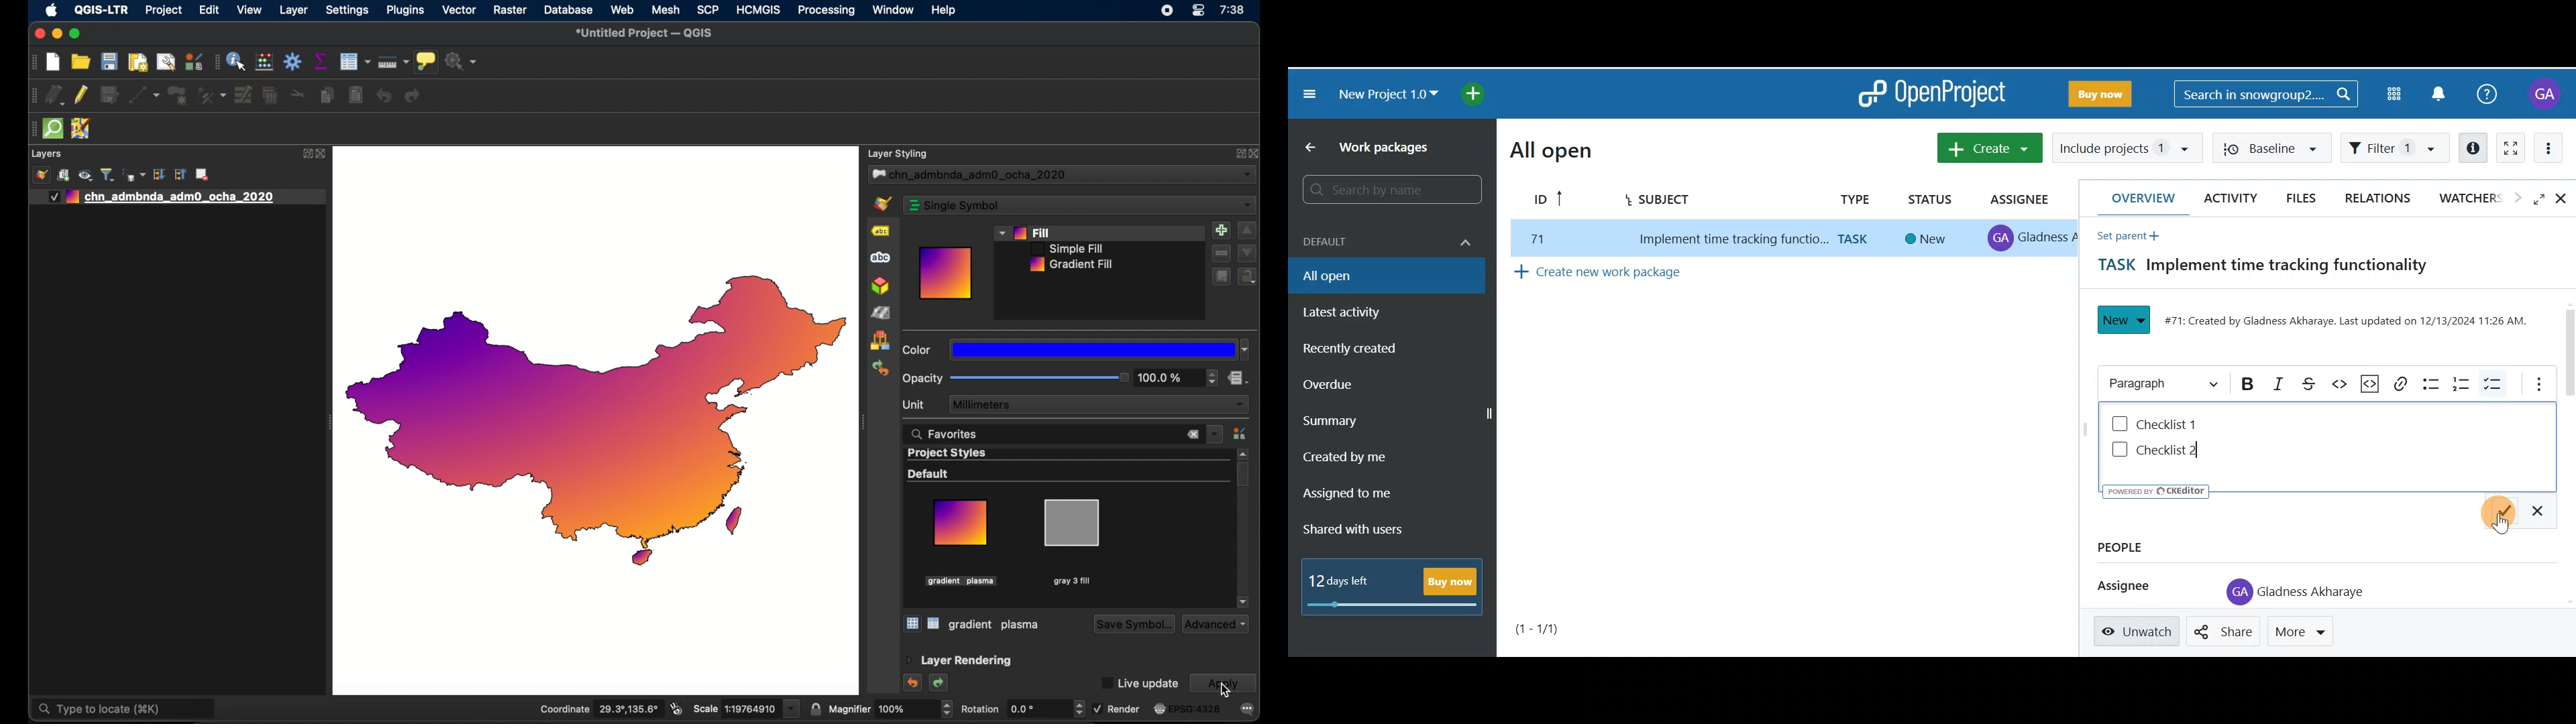 This screenshot has width=2576, height=728. Describe the element at coordinates (1239, 433) in the screenshot. I see `style manager` at that location.